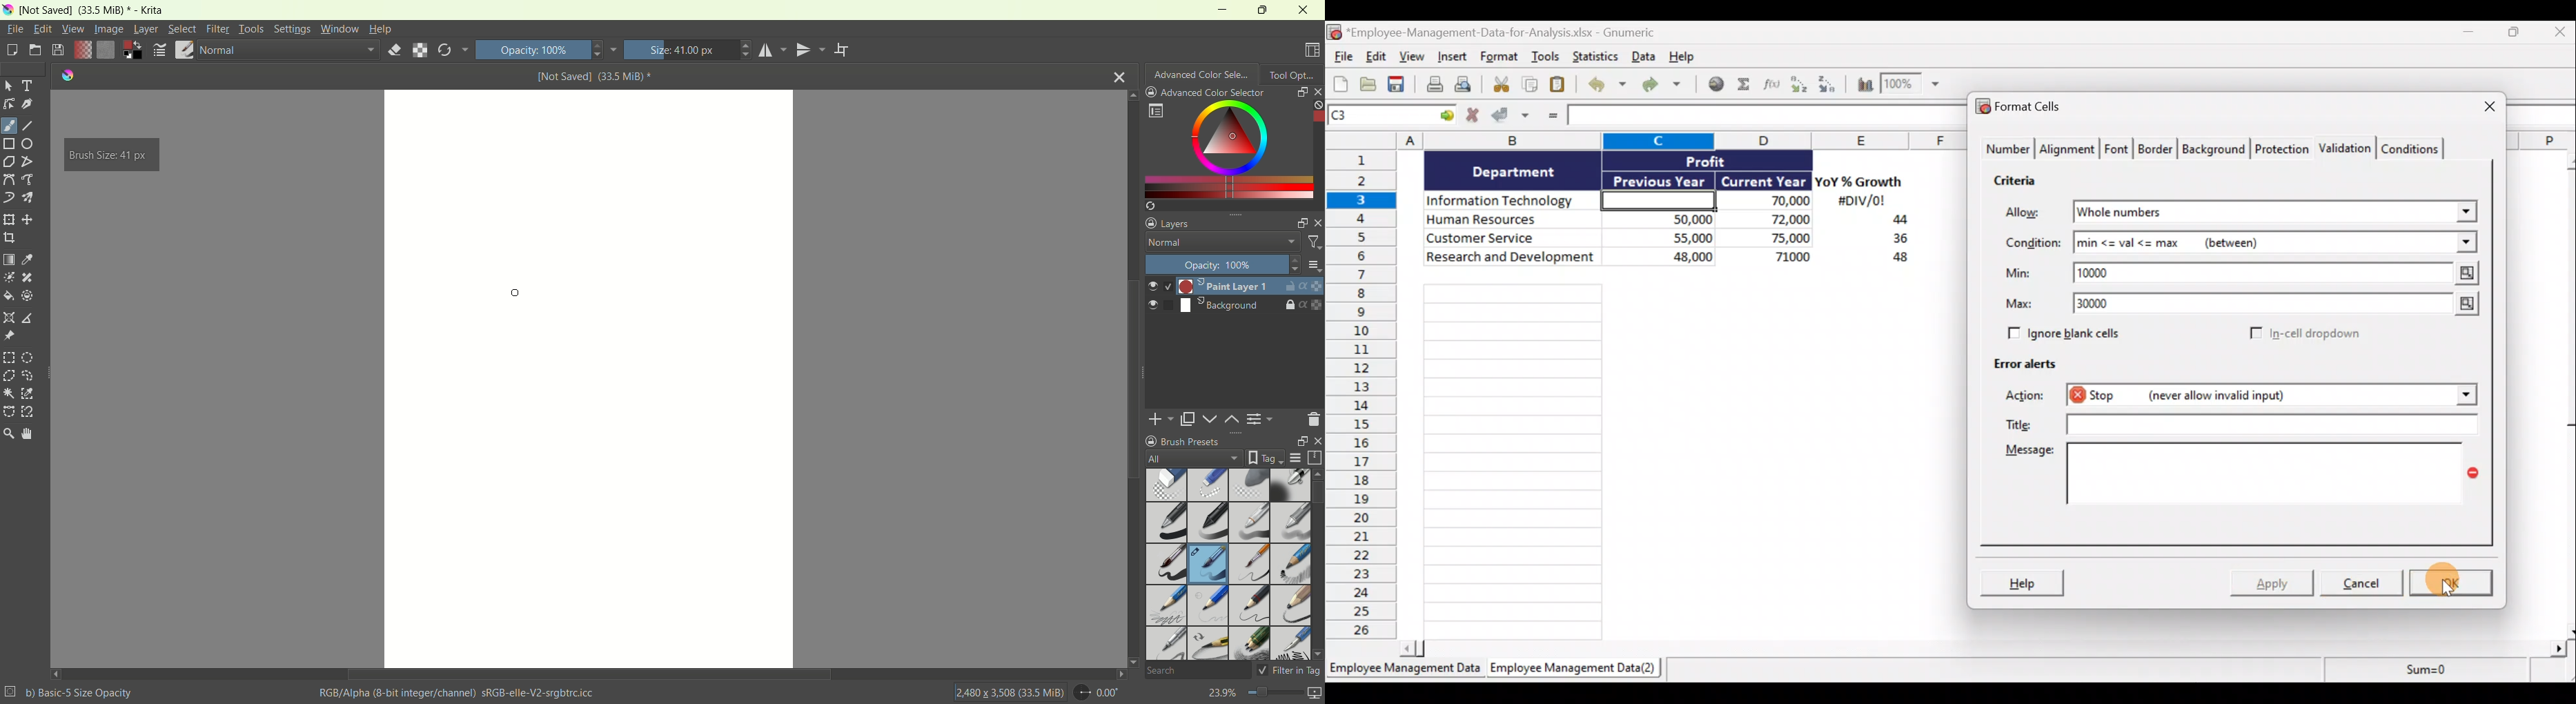  Describe the element at coordinates (2478, 108) in the screenshot. I see `Close` at that location.